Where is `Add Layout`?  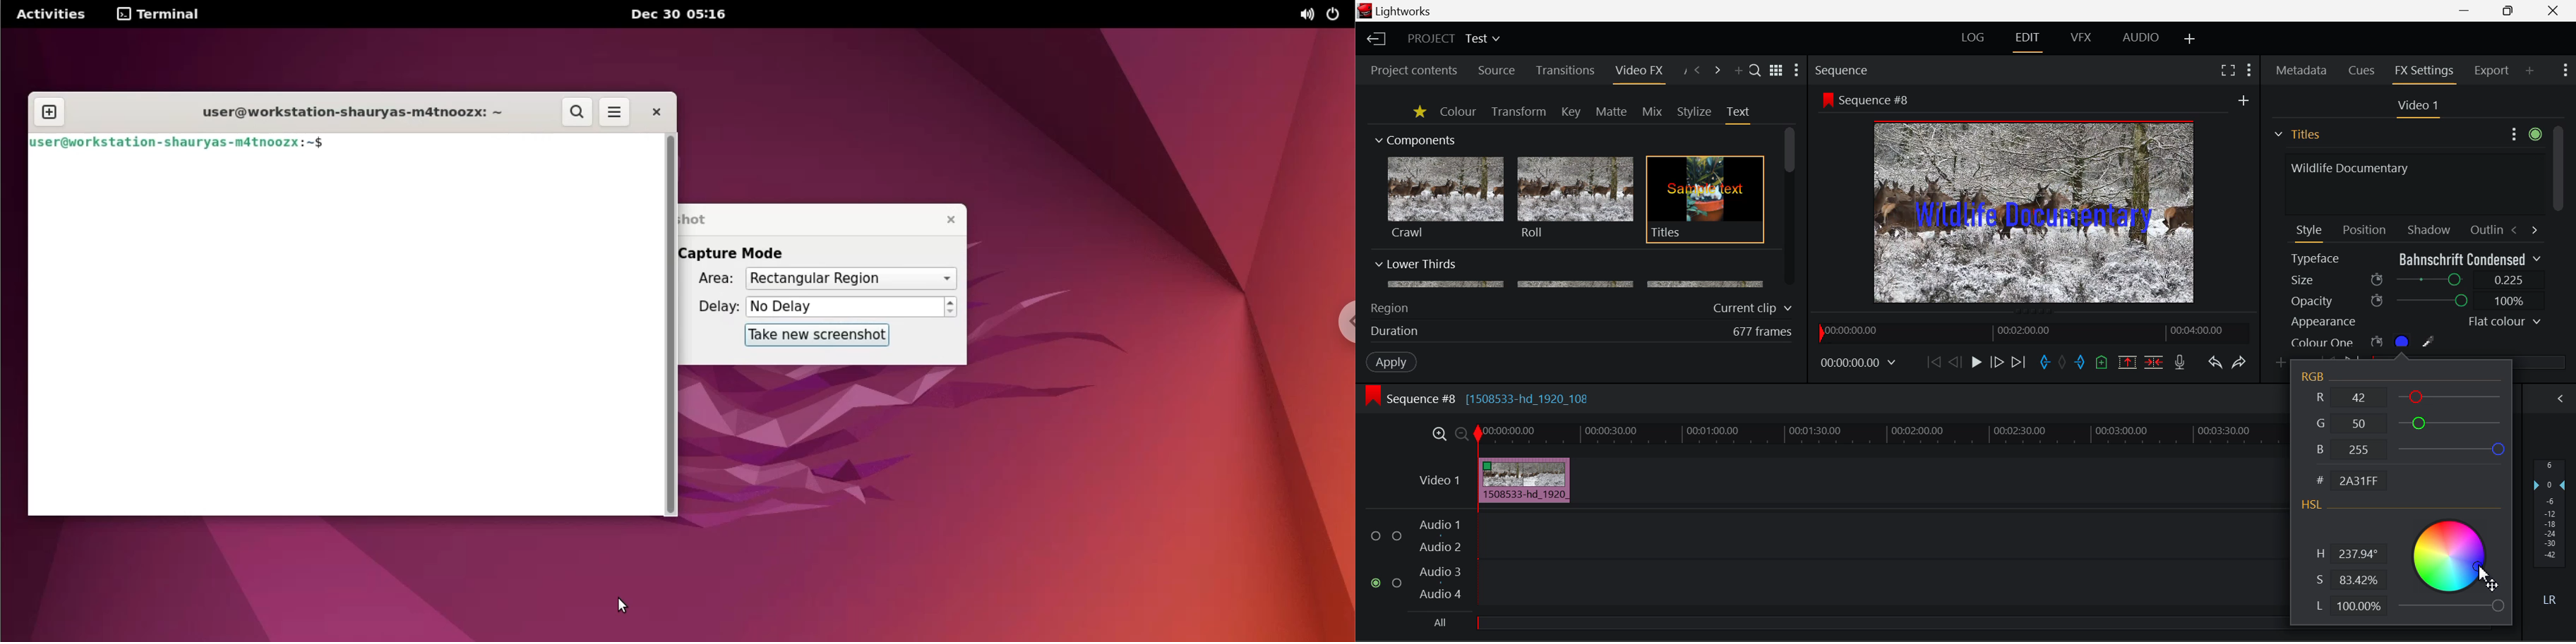 Add Layout is located at coordinates (2192, 40).